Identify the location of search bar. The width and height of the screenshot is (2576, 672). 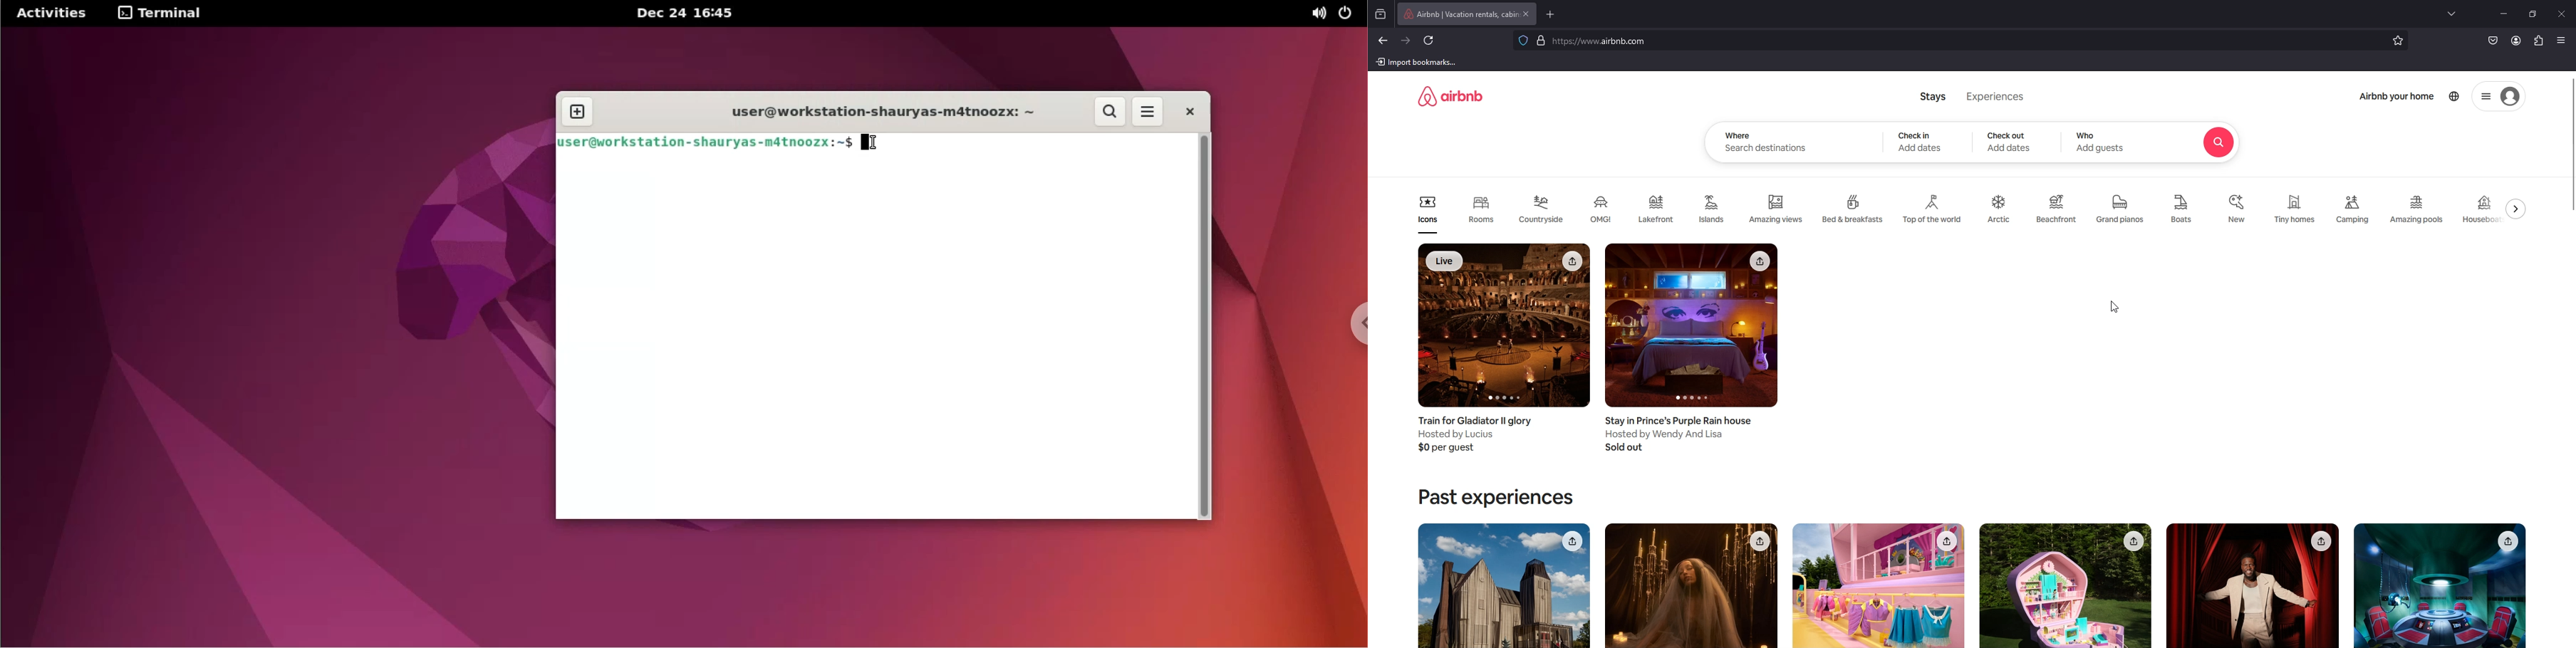
(1957, 42).